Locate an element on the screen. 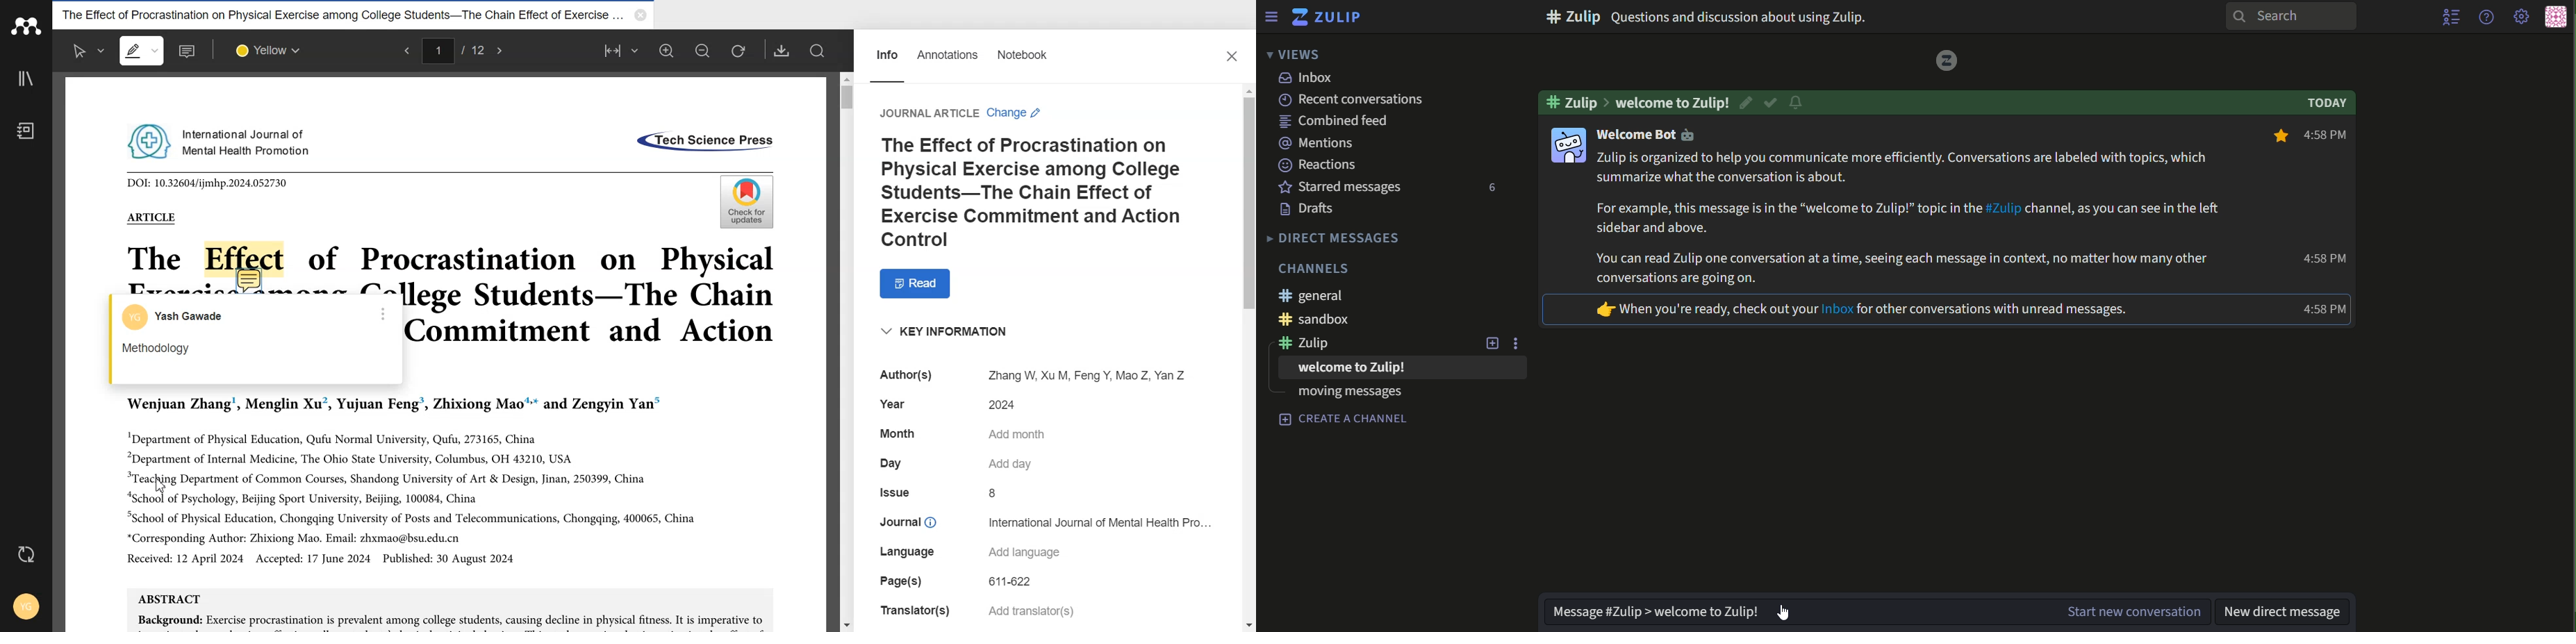  main menu is located at coordinates (2523, 17).